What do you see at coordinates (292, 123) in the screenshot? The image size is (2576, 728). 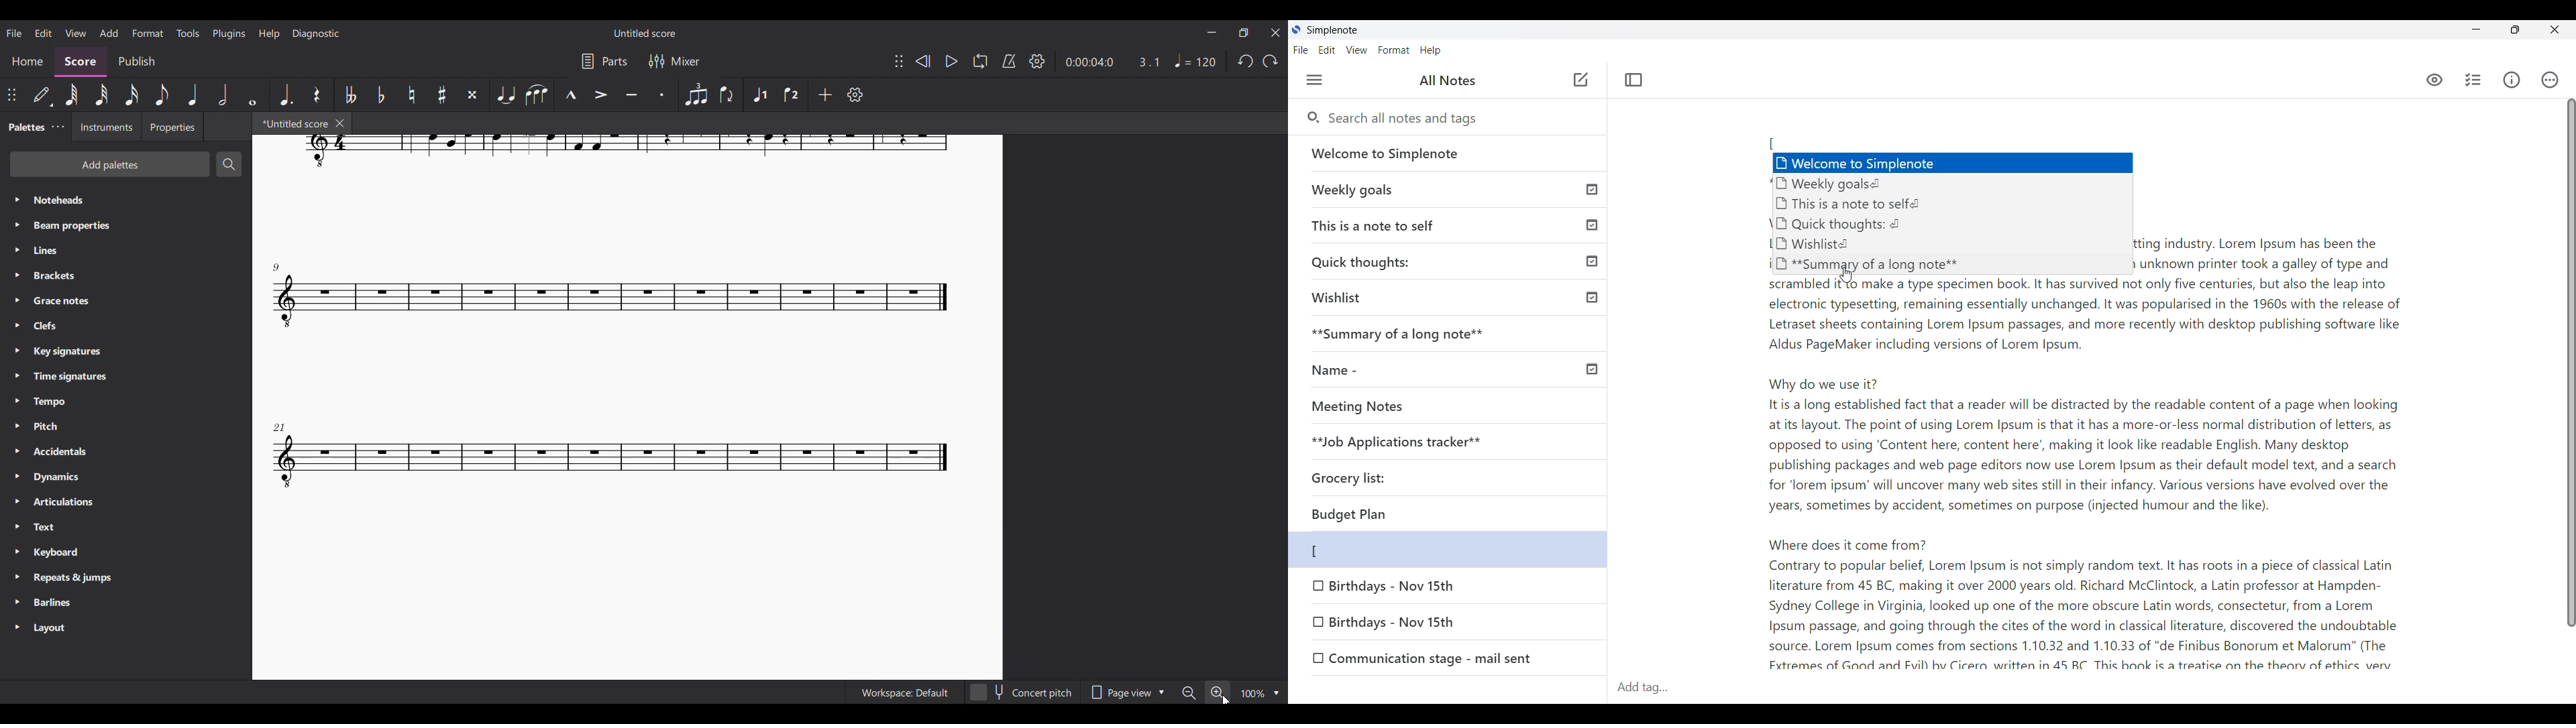 I see `*Untitled score, current tab` at bounding box center [292, 123].